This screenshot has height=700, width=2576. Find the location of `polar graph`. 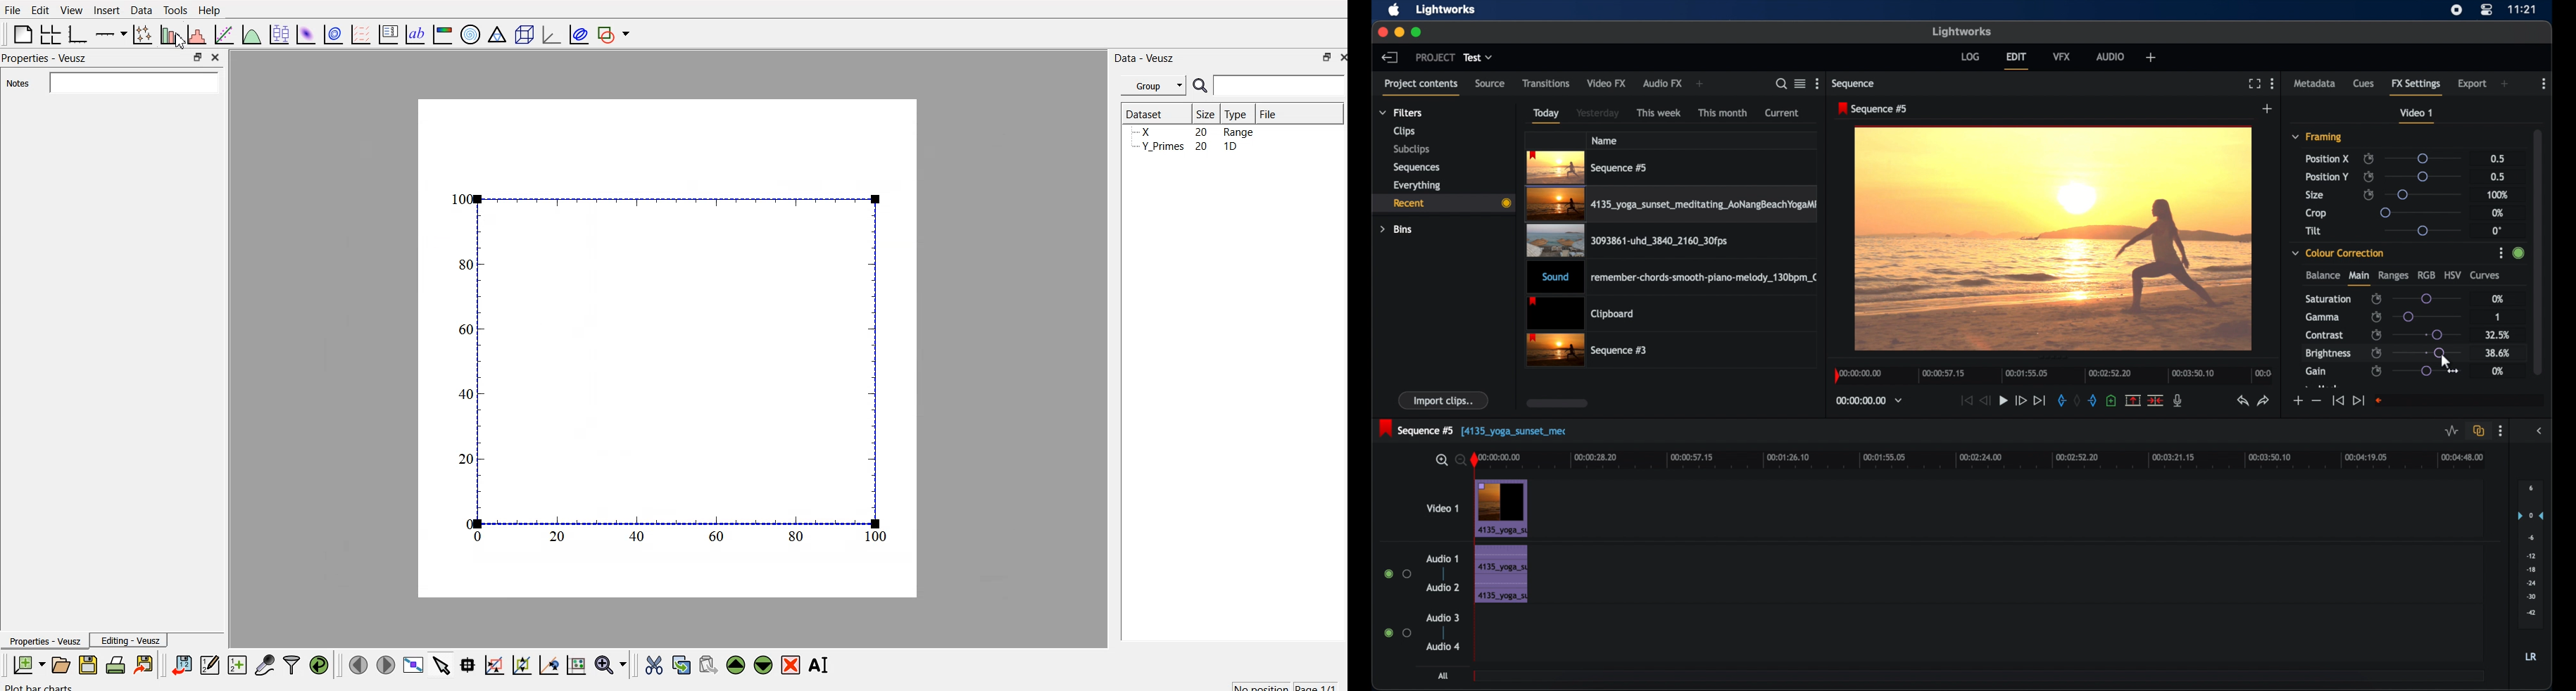

polar graph is located at coordinates (472, 35).